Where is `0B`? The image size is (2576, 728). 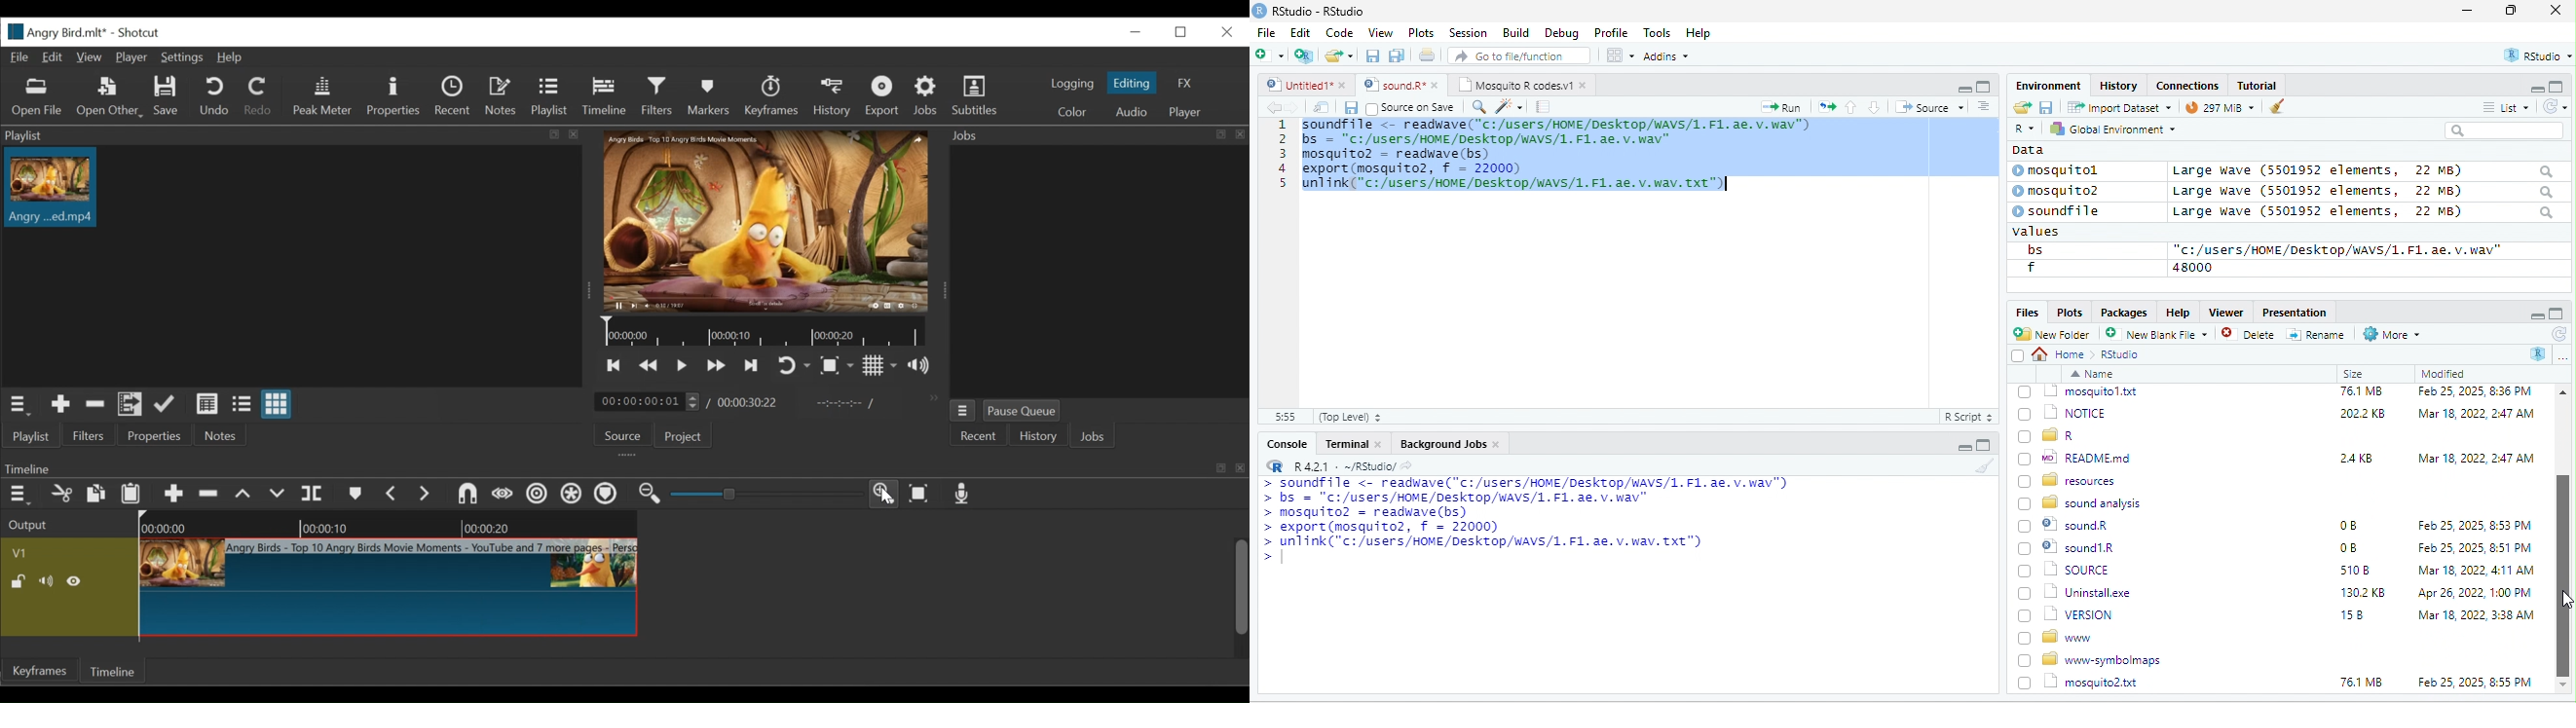 0B is located at coordinates (2347, 642).